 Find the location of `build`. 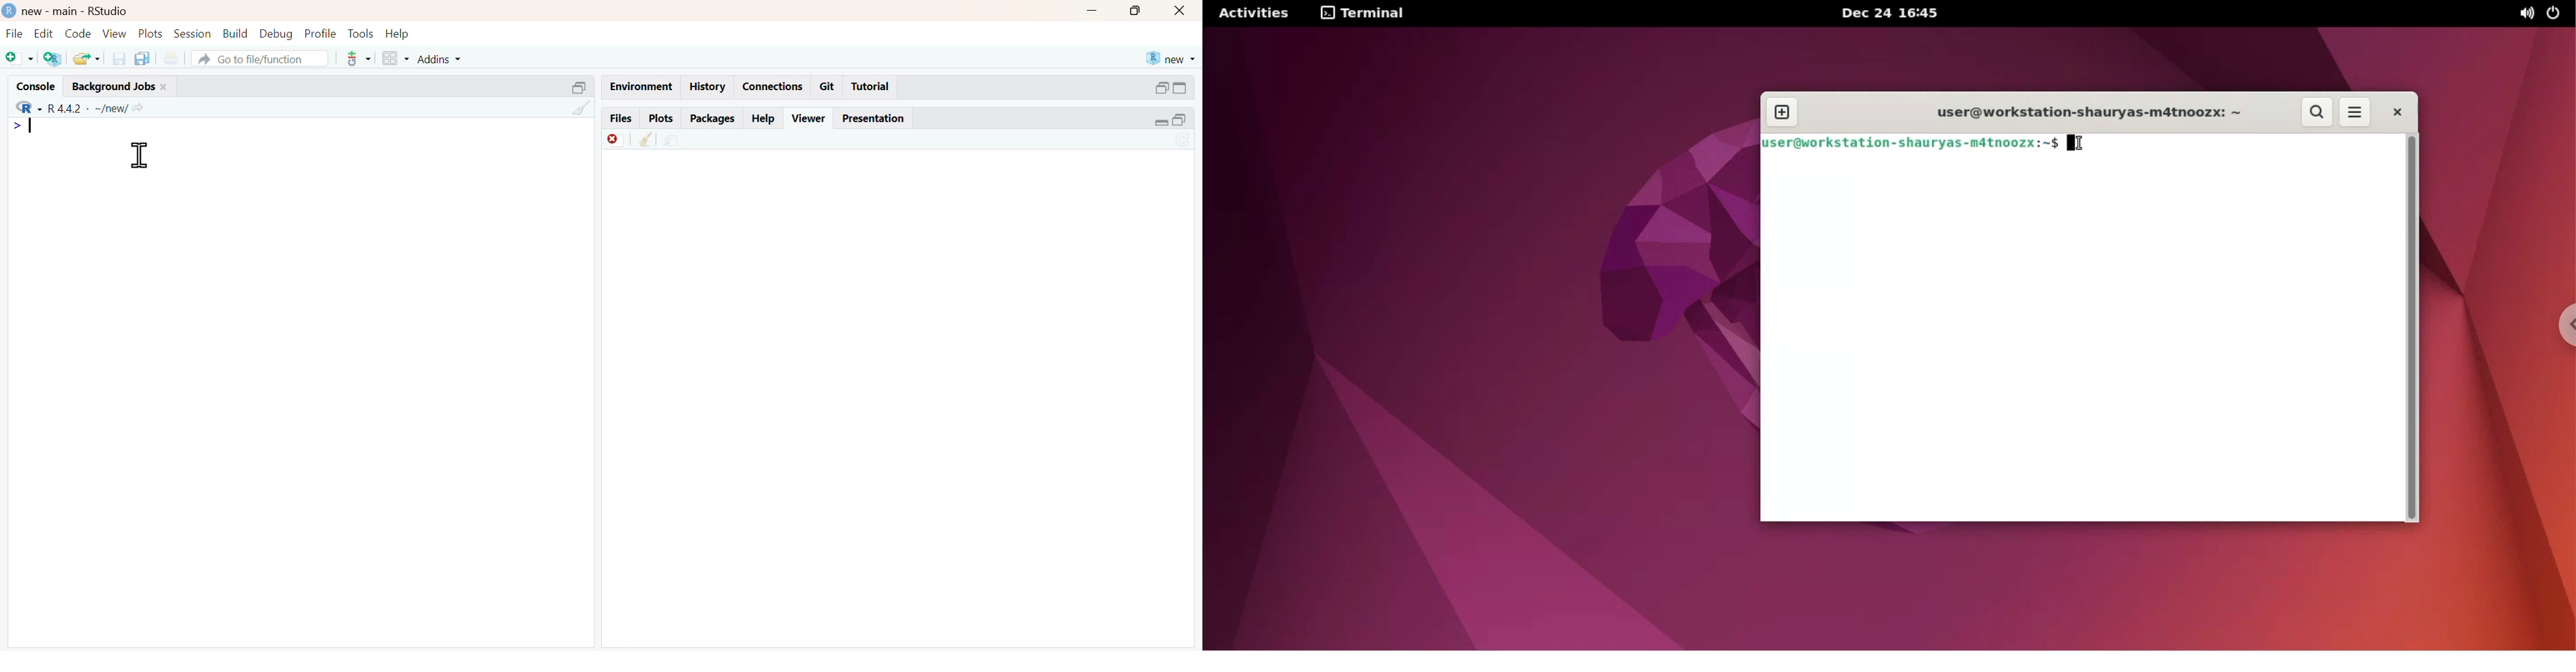

build is located at coordinates (236, 33).